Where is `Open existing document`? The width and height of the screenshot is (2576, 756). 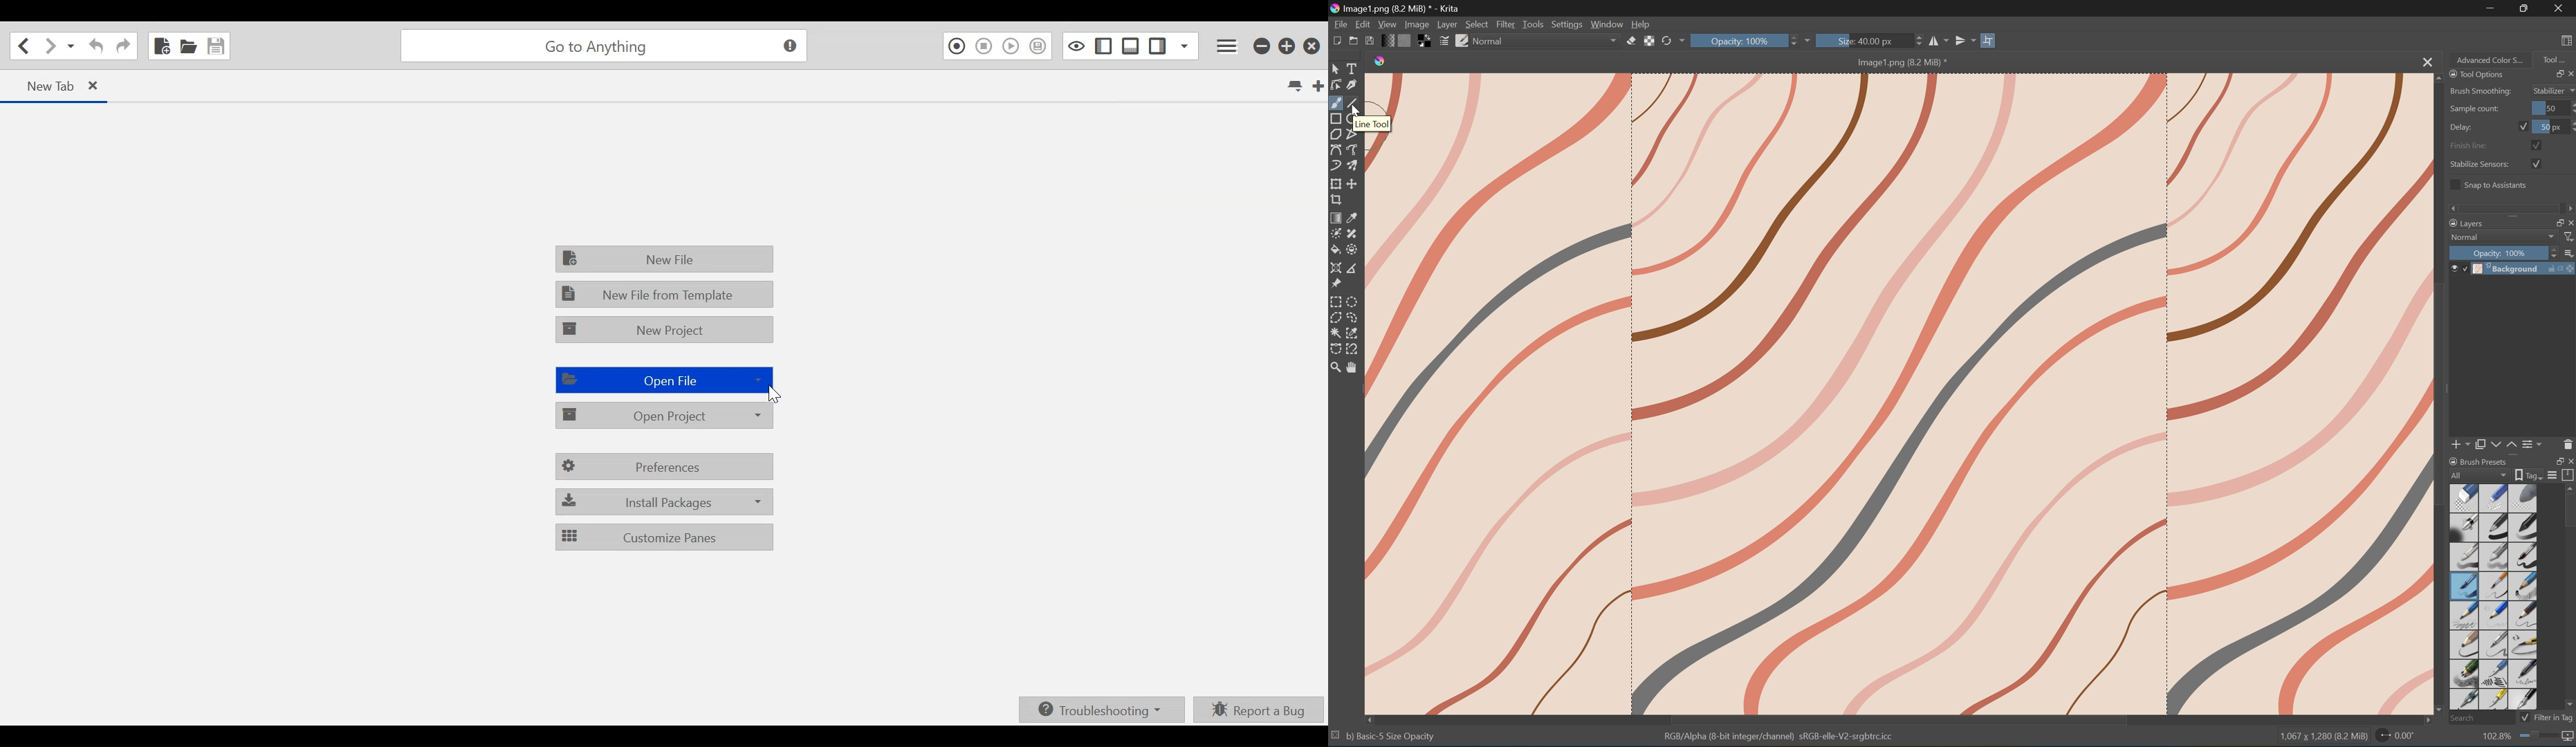 Open existing document is located at coordinates (1353, 41).